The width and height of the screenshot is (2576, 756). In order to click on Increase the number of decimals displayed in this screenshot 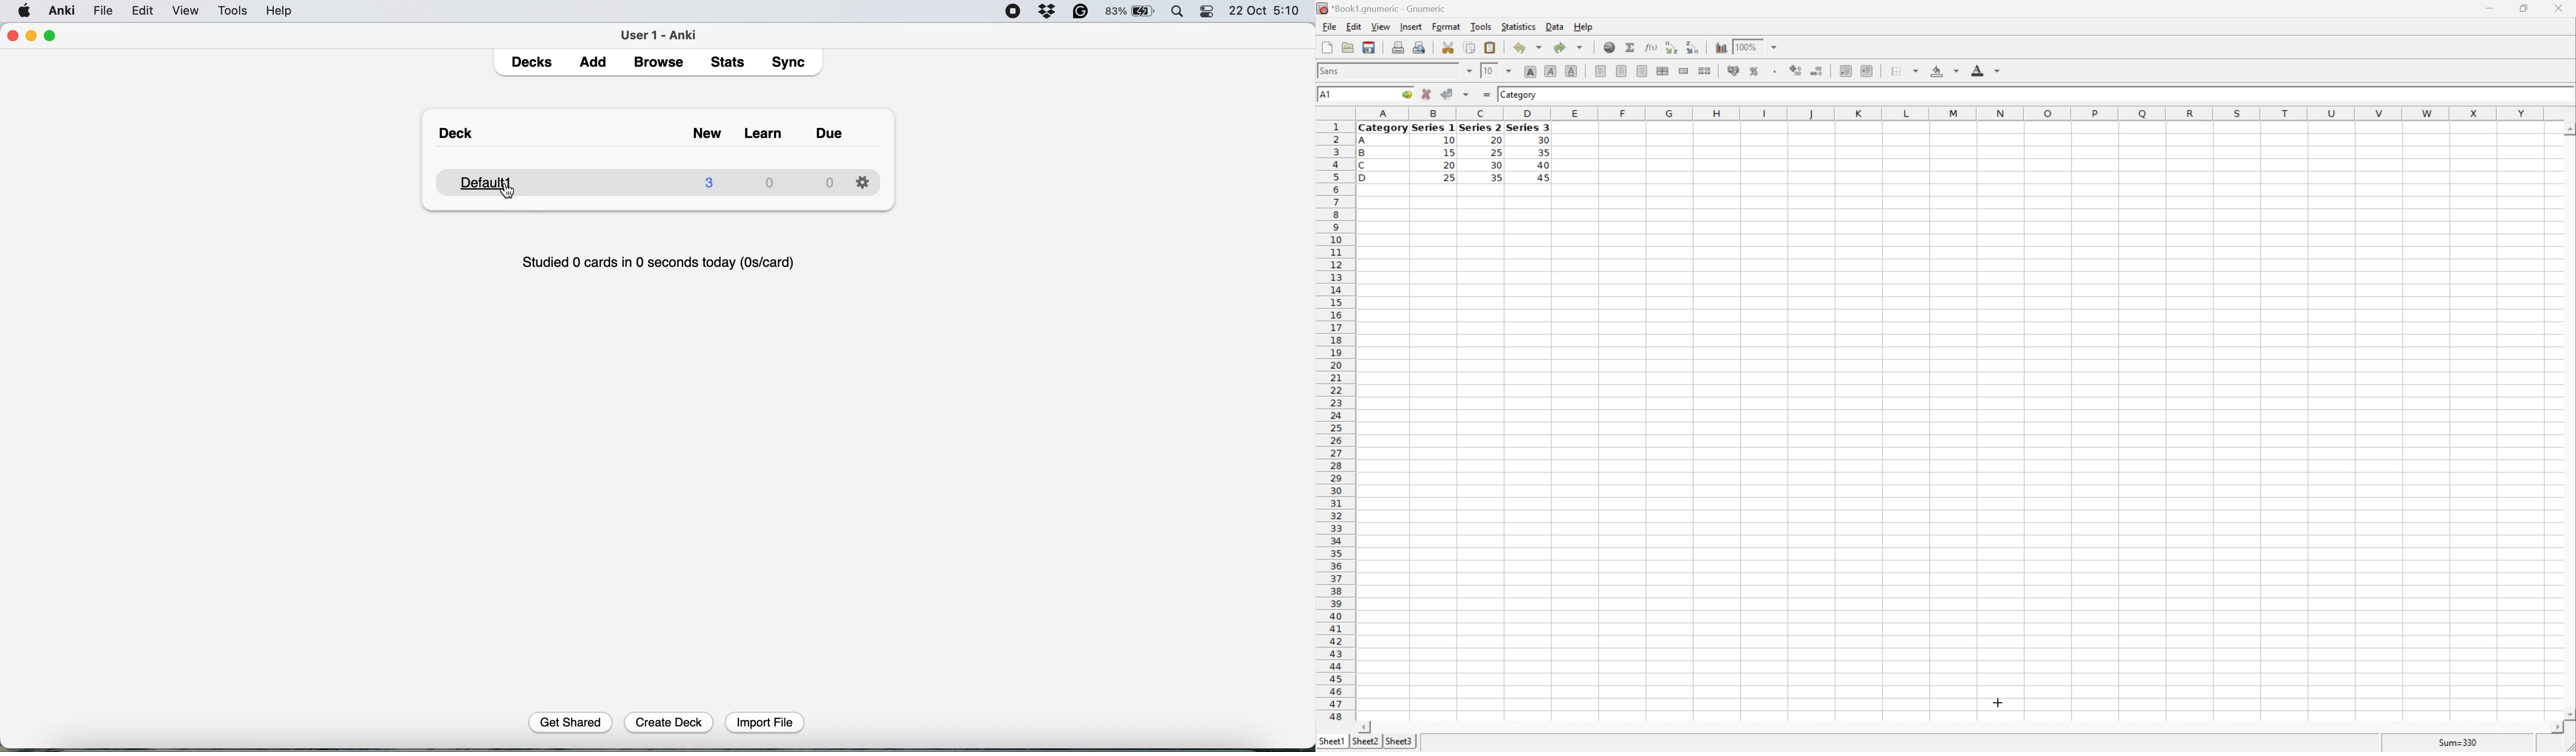, I will do `click(1797, 70)`.